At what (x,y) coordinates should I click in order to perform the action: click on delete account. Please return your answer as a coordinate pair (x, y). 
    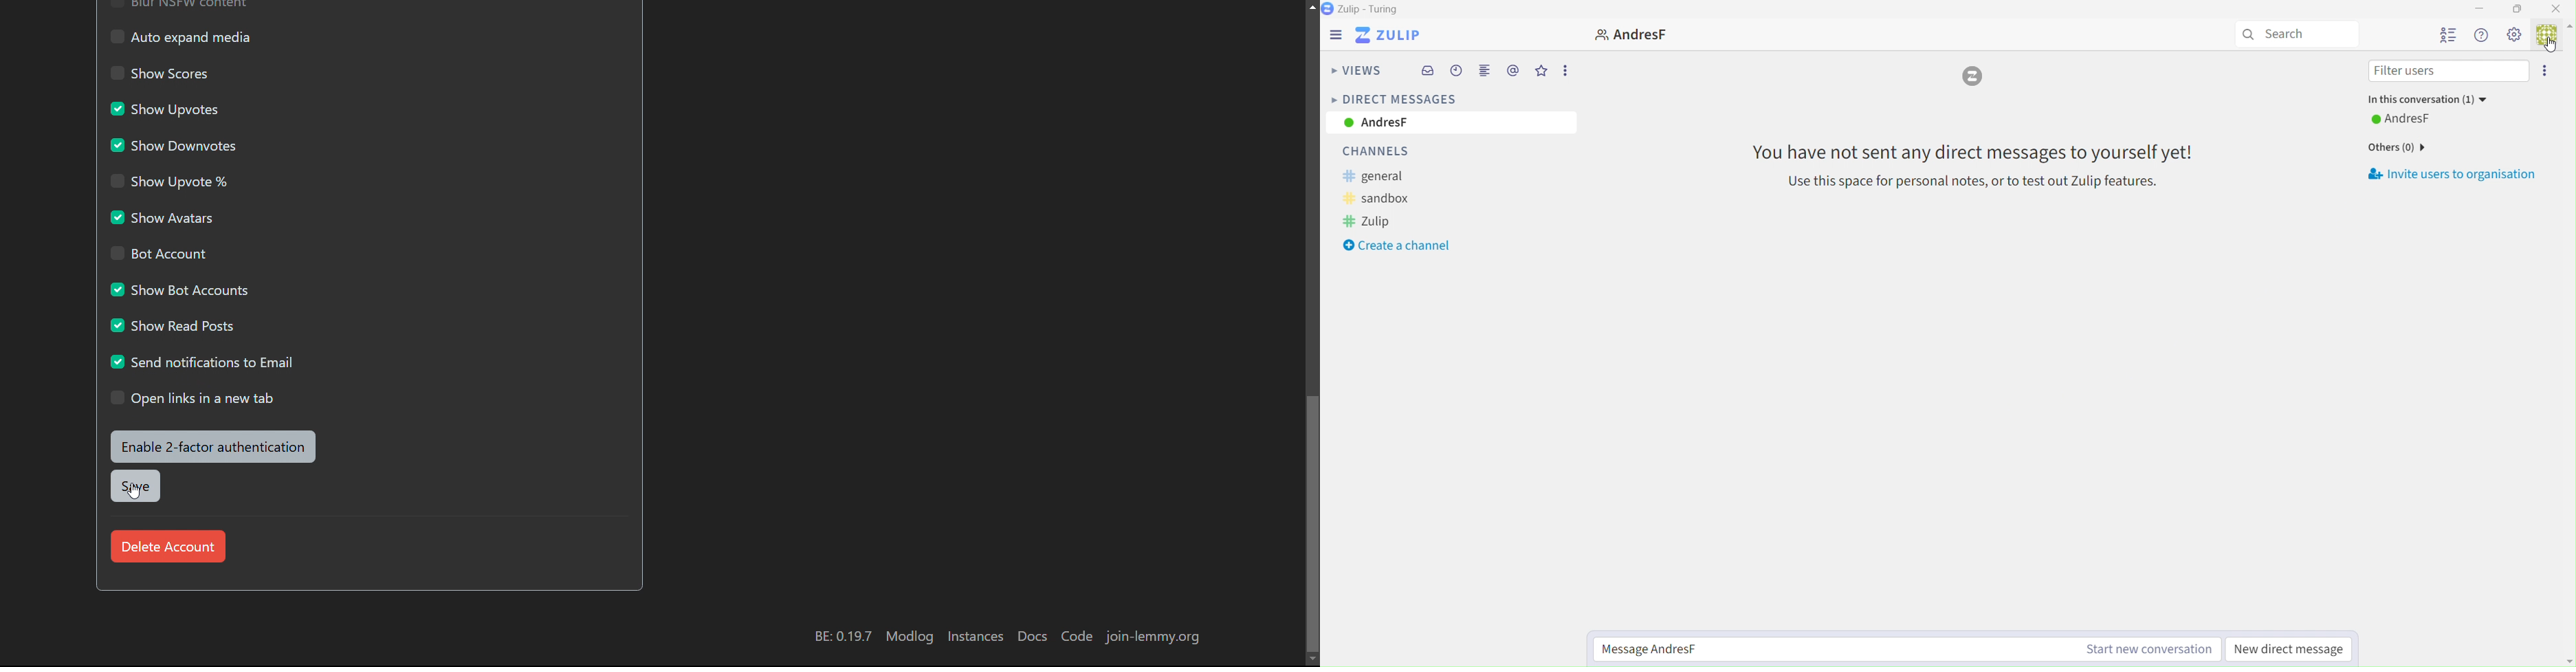
    Looking at the image, I should click on (166, 546).